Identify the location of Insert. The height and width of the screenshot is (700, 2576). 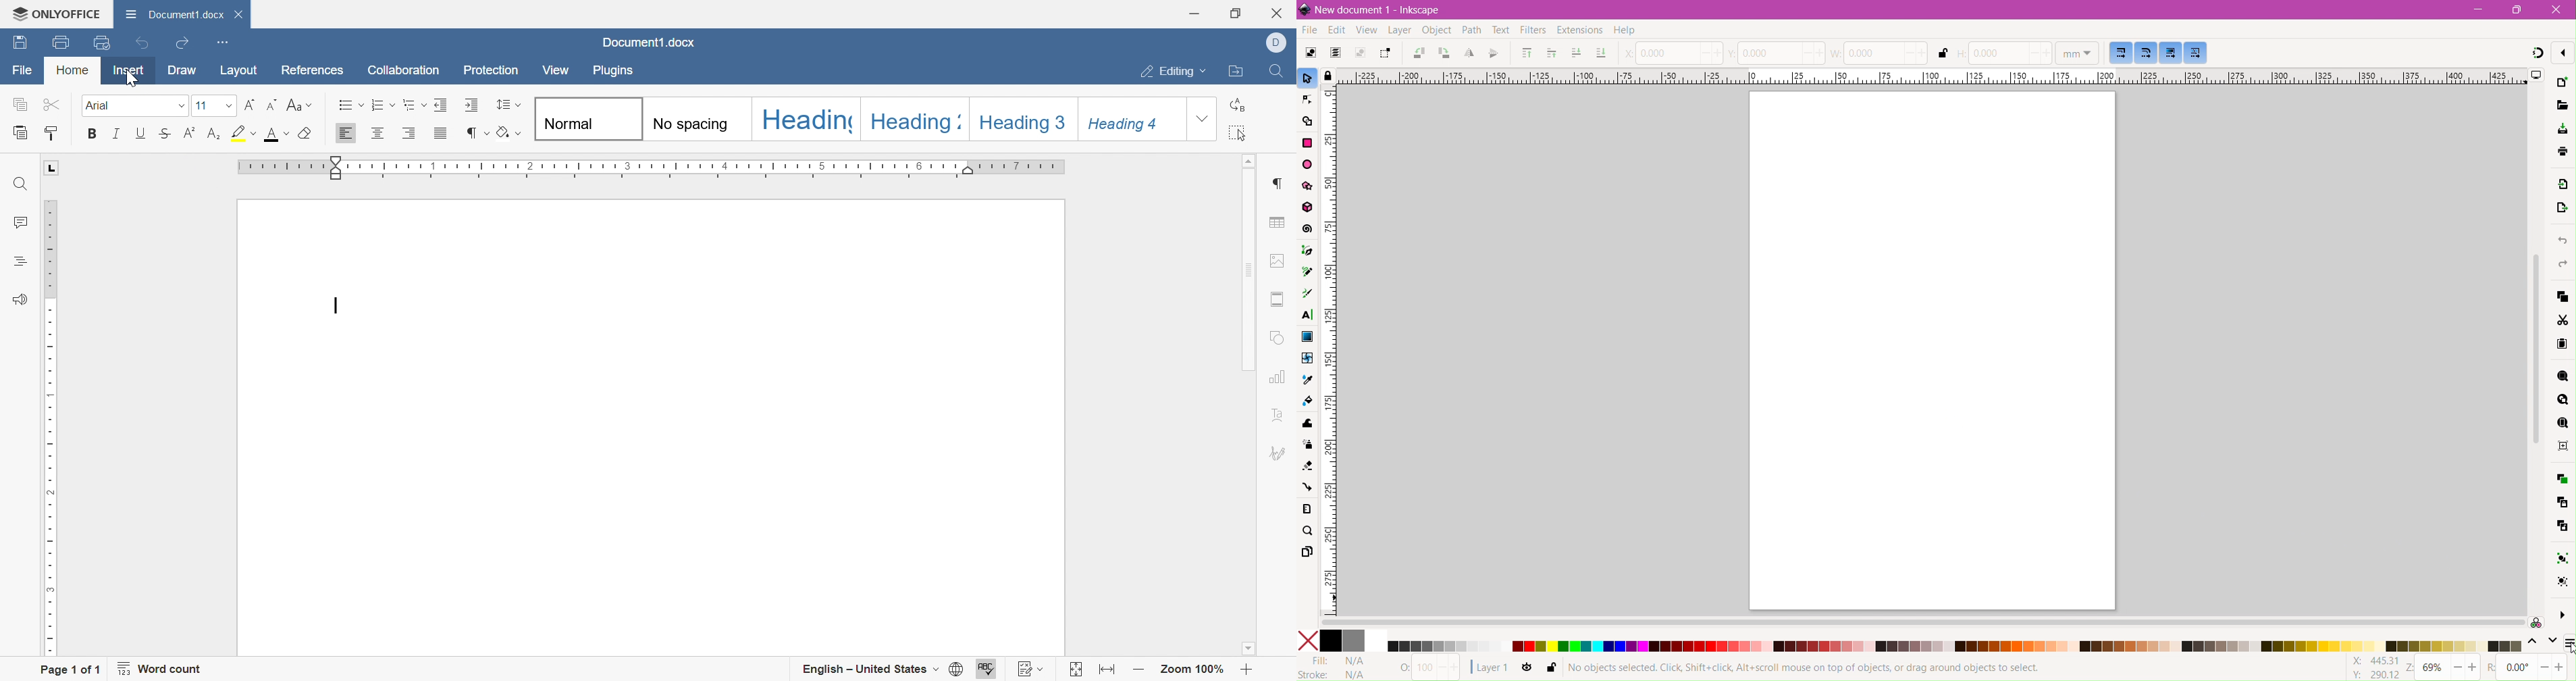
(128, 69).